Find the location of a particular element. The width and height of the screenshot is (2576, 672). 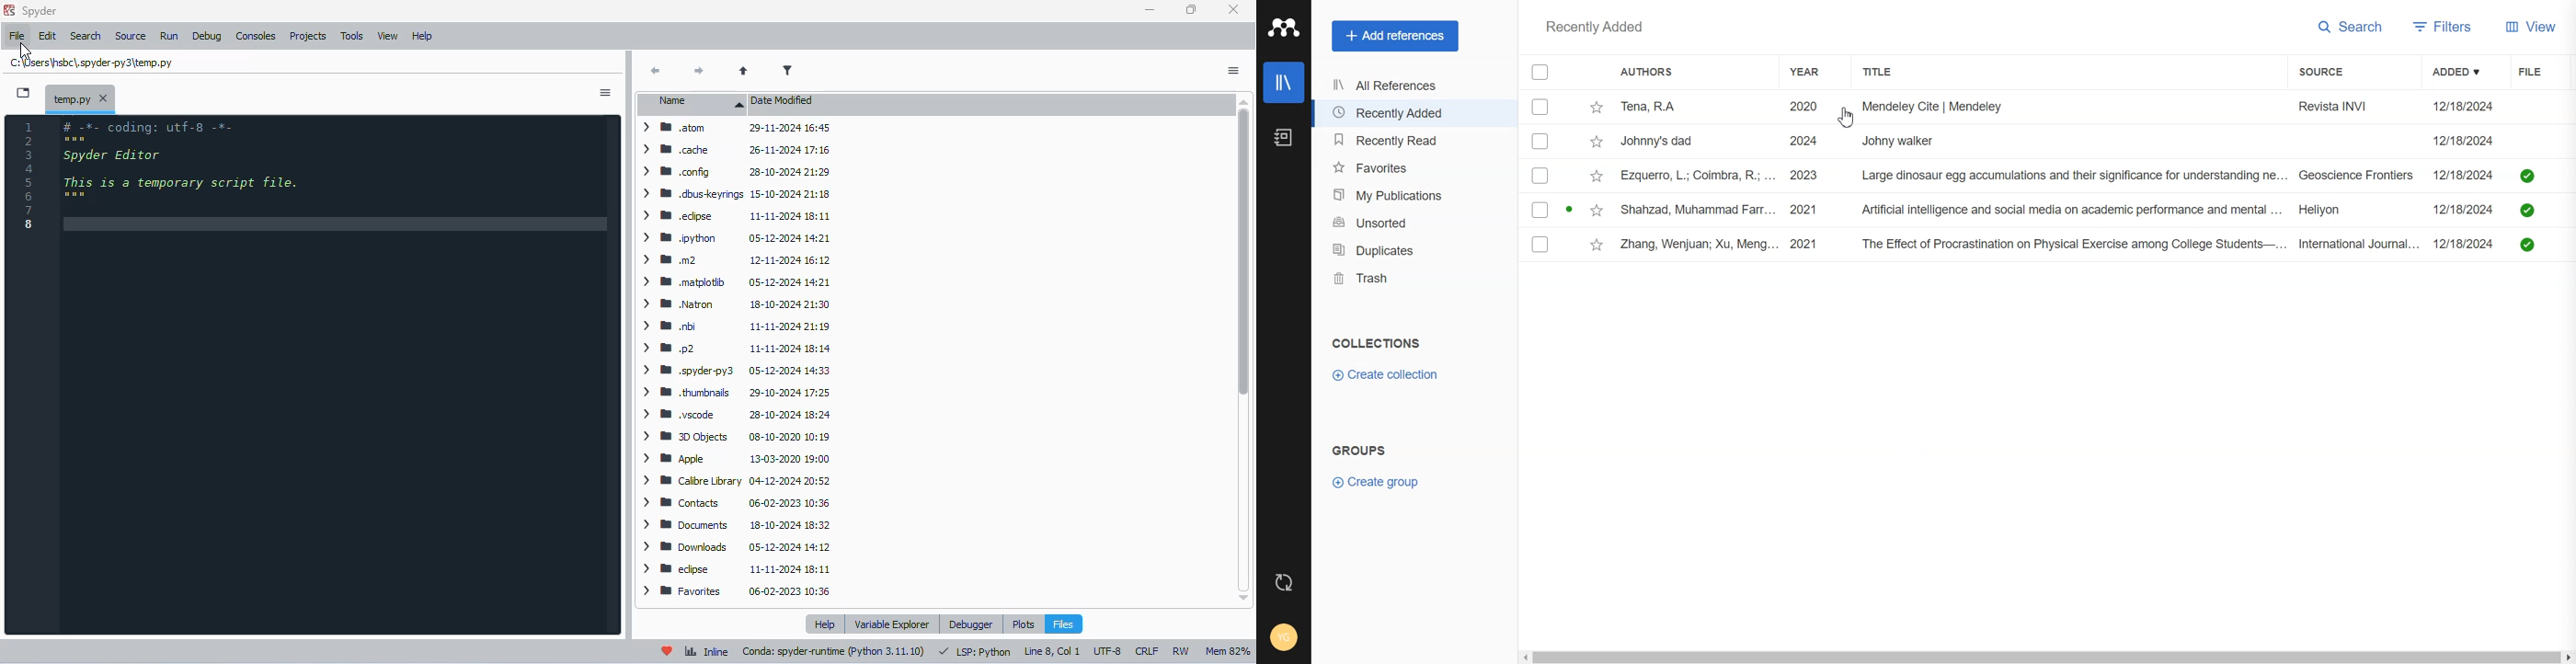

> BW matplotib 05-12-2024 14:21 is located at coordinates (733, 282).